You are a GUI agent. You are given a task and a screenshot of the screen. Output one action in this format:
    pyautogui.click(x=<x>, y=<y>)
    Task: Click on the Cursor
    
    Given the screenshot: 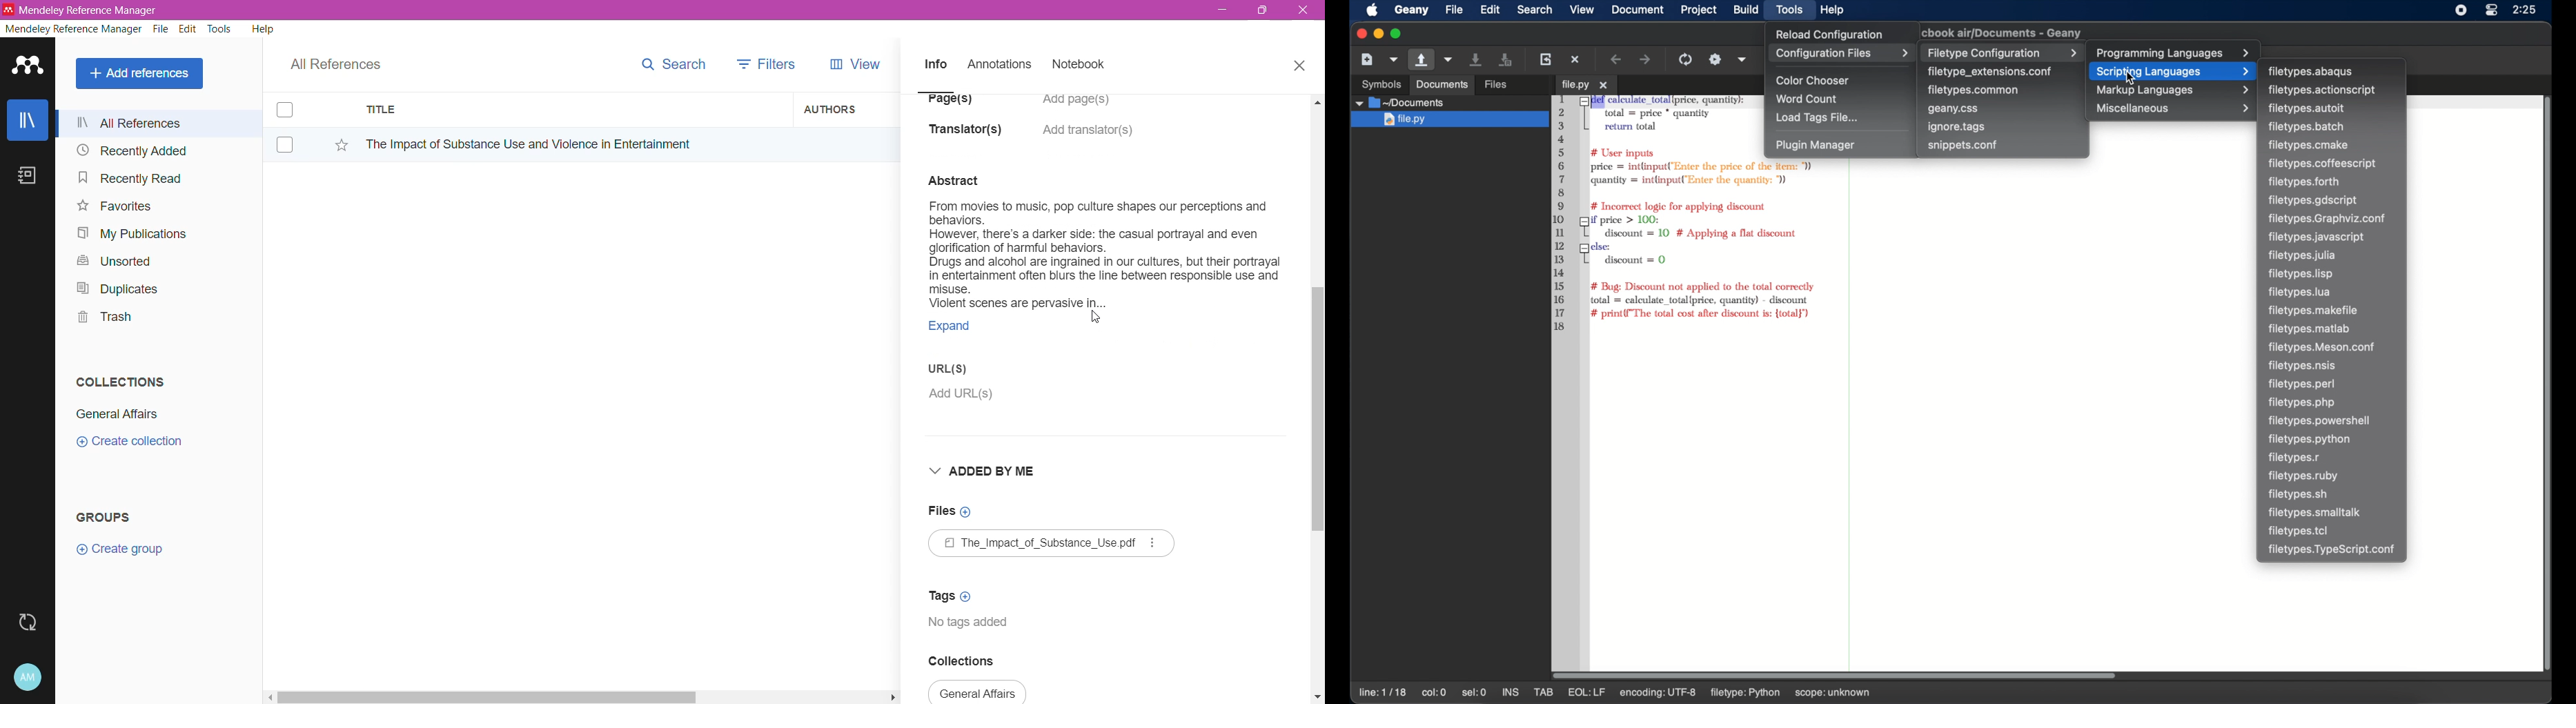 What is the action you would take?
    pyautogui.click(x=1093, y=318)
    